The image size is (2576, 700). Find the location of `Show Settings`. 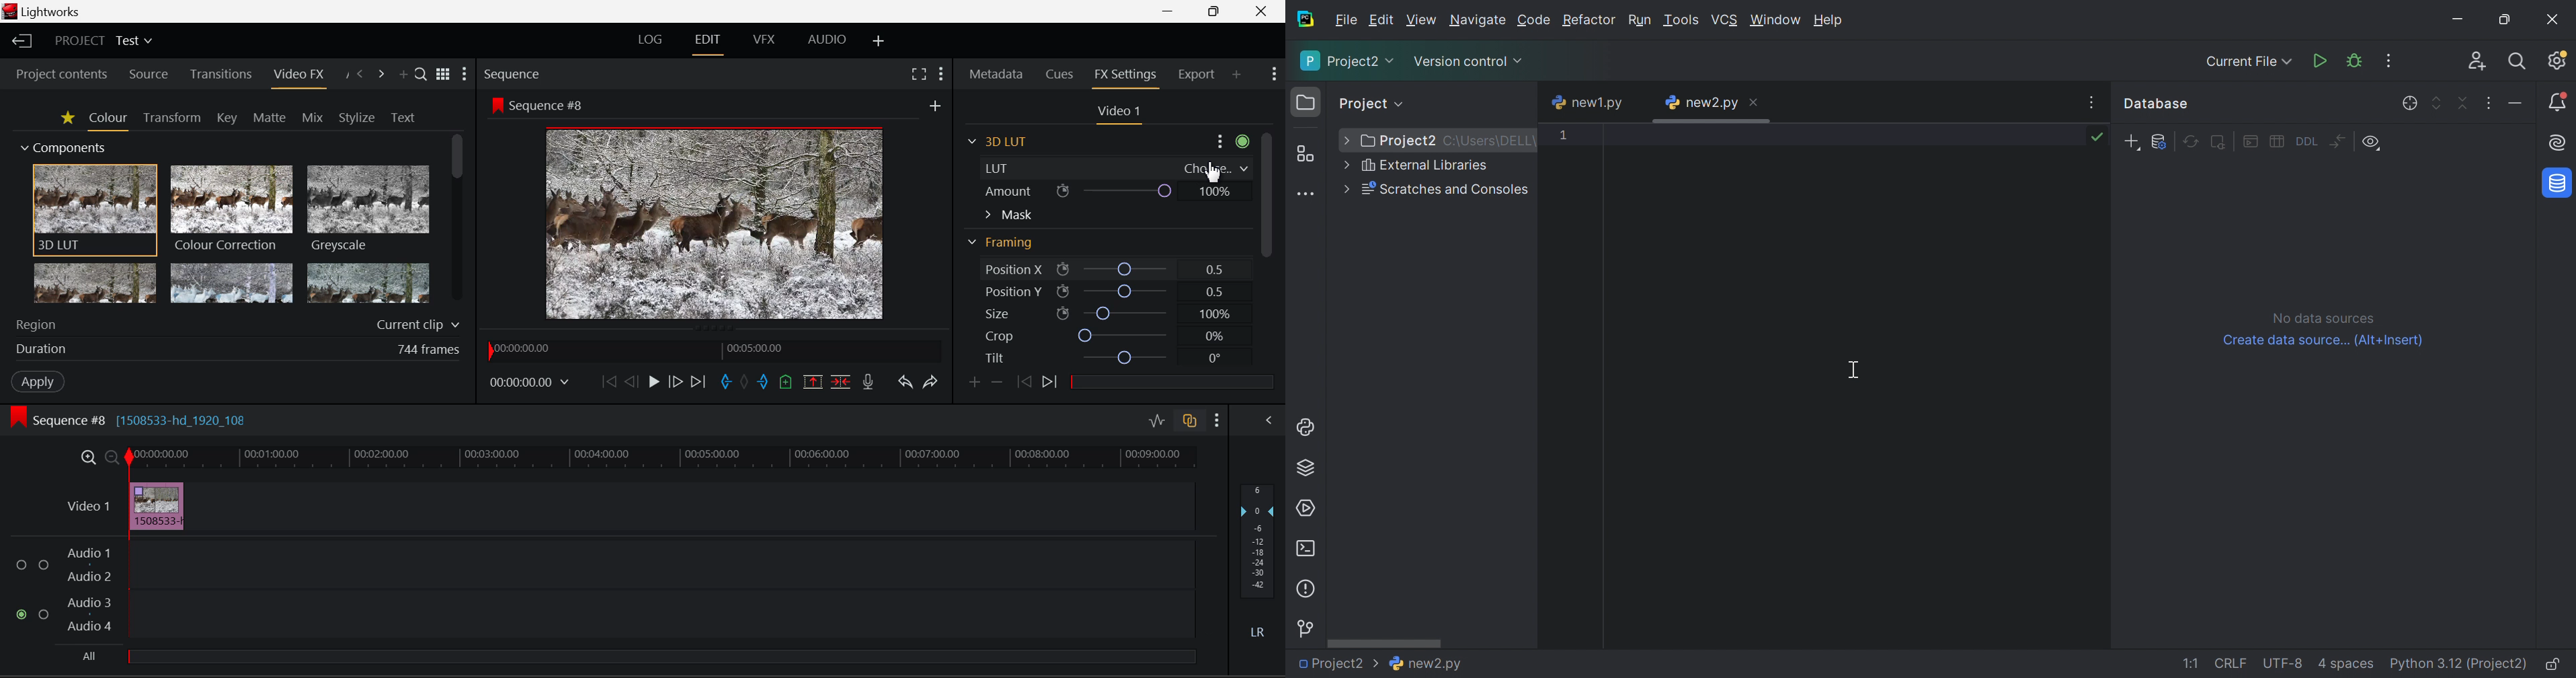

Show Settings is located at coordinates (940, 72).